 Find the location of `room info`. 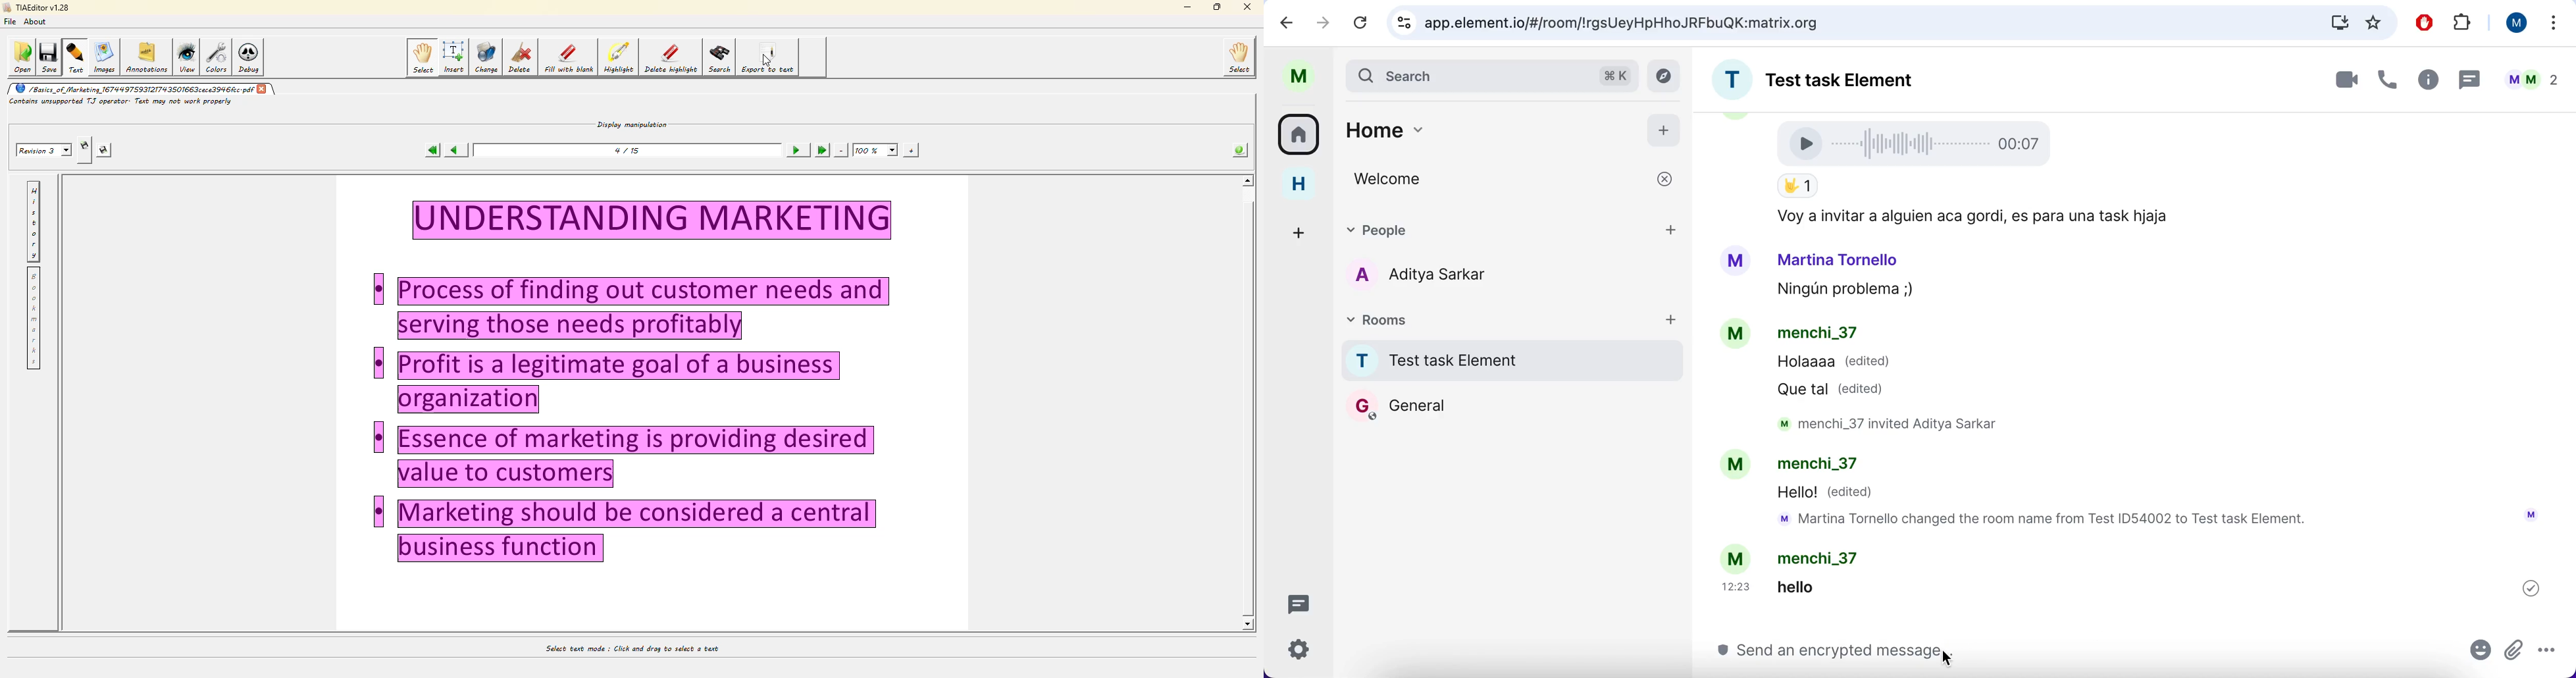

room info is located at coordinates (2426, 82).